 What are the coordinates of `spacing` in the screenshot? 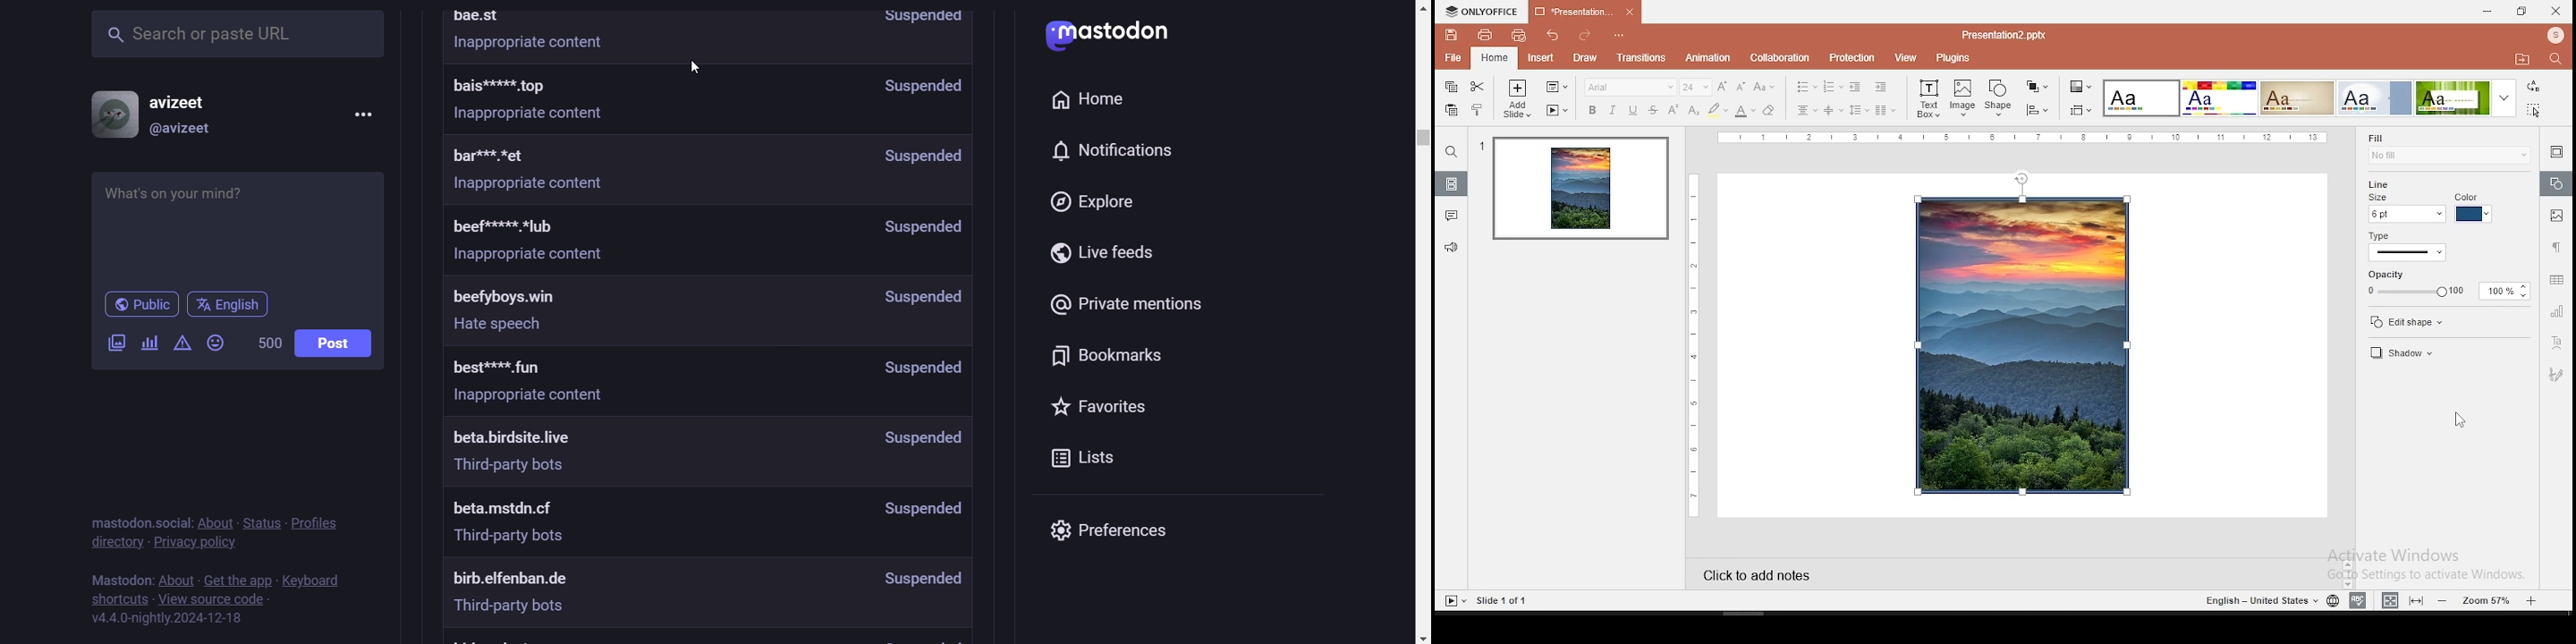 It's located at (1860, 110).